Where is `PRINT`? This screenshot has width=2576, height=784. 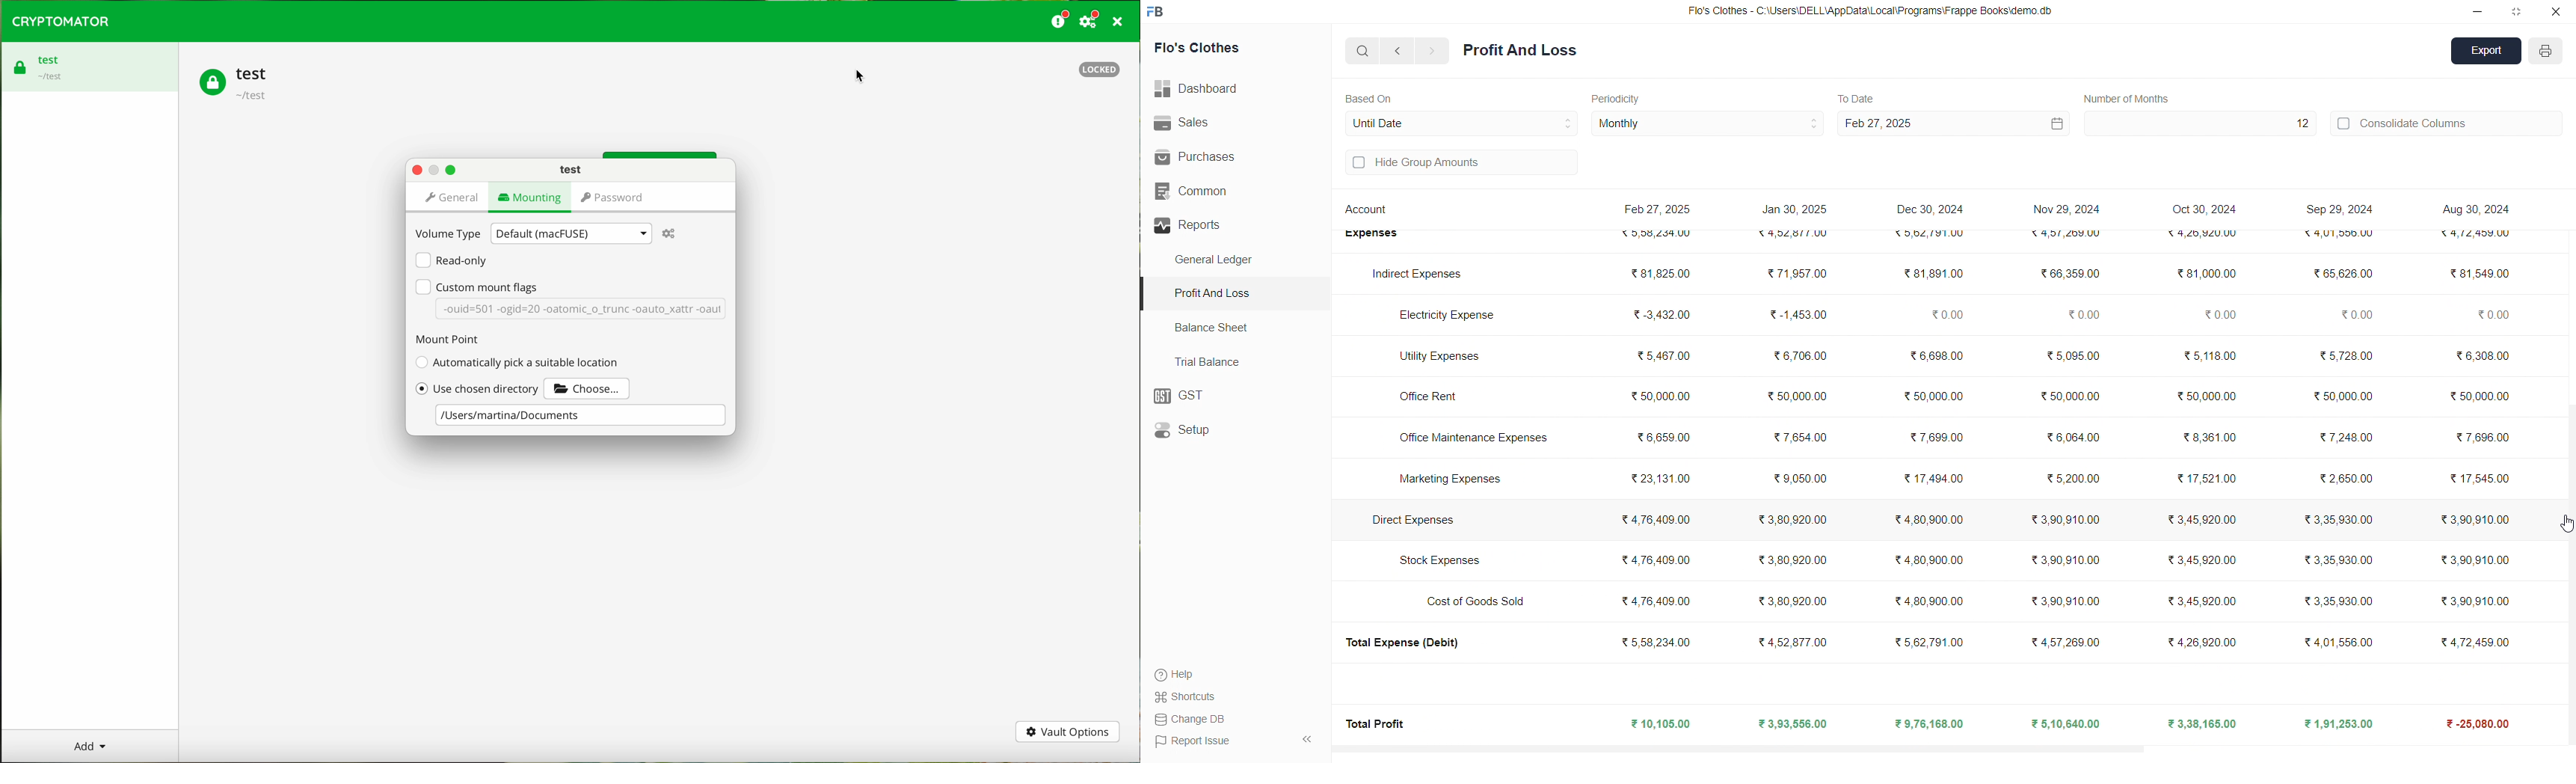 PRINT is located at coordinates (2546, 53).